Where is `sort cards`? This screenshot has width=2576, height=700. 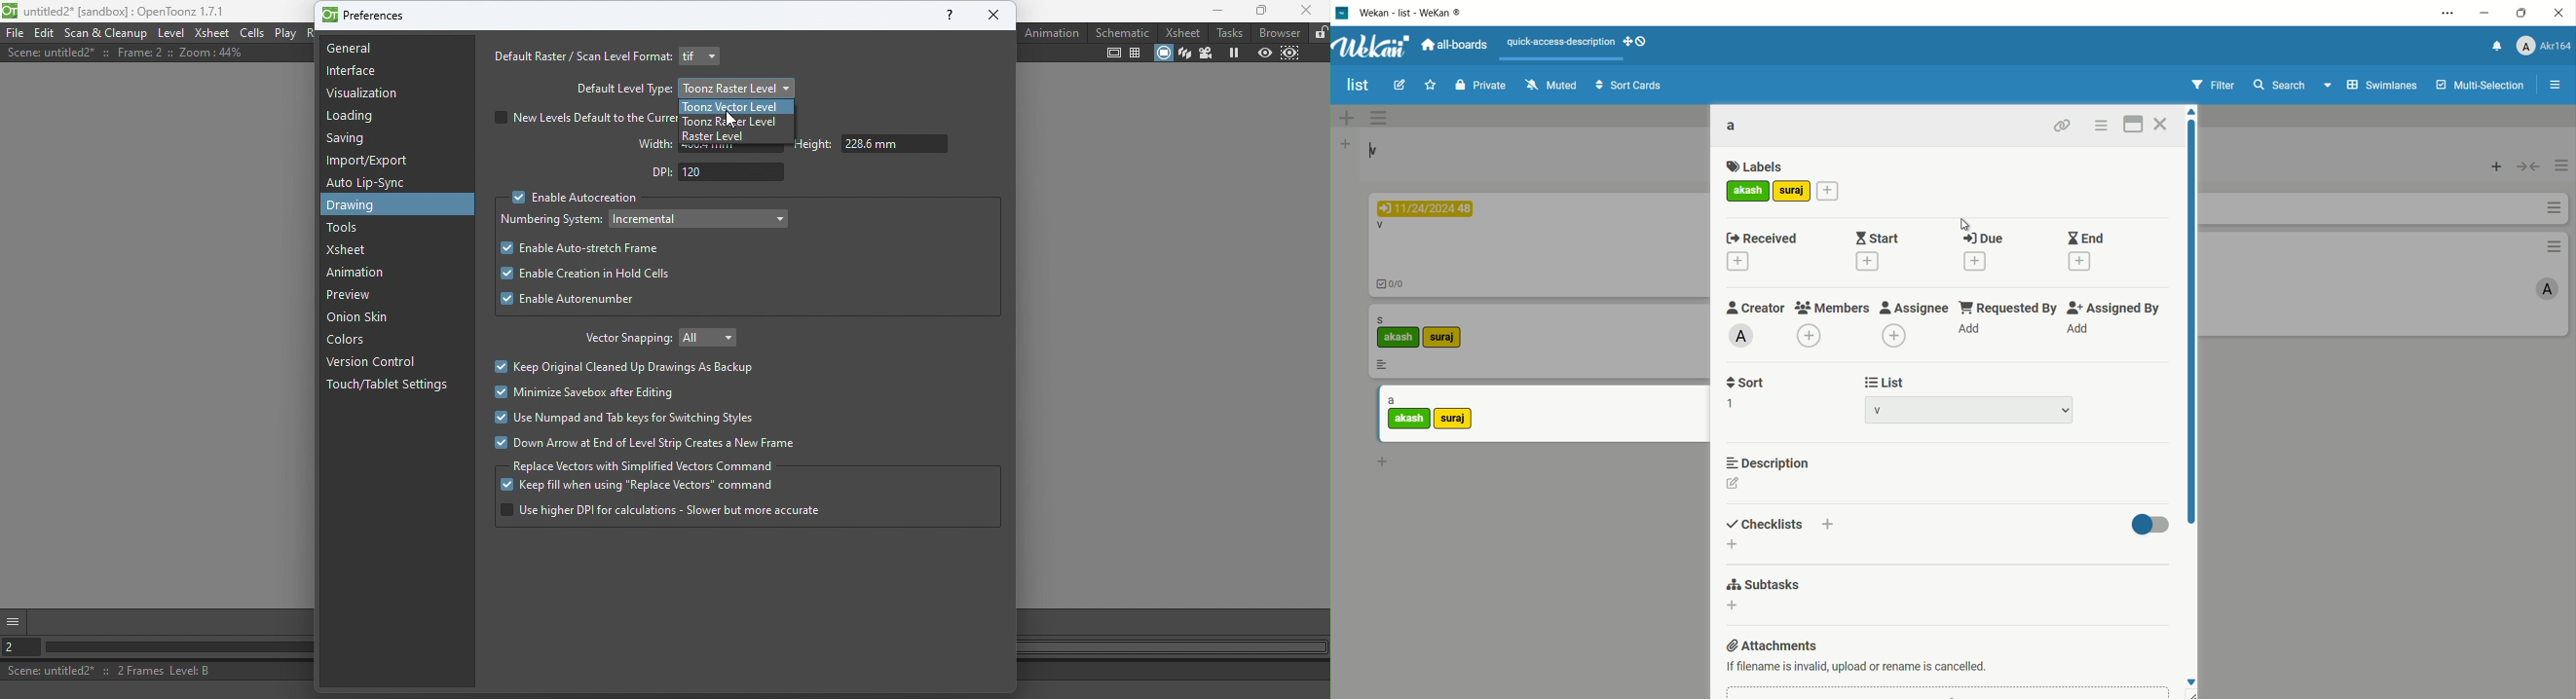
sort cards is located at coordinates (1631, 86).